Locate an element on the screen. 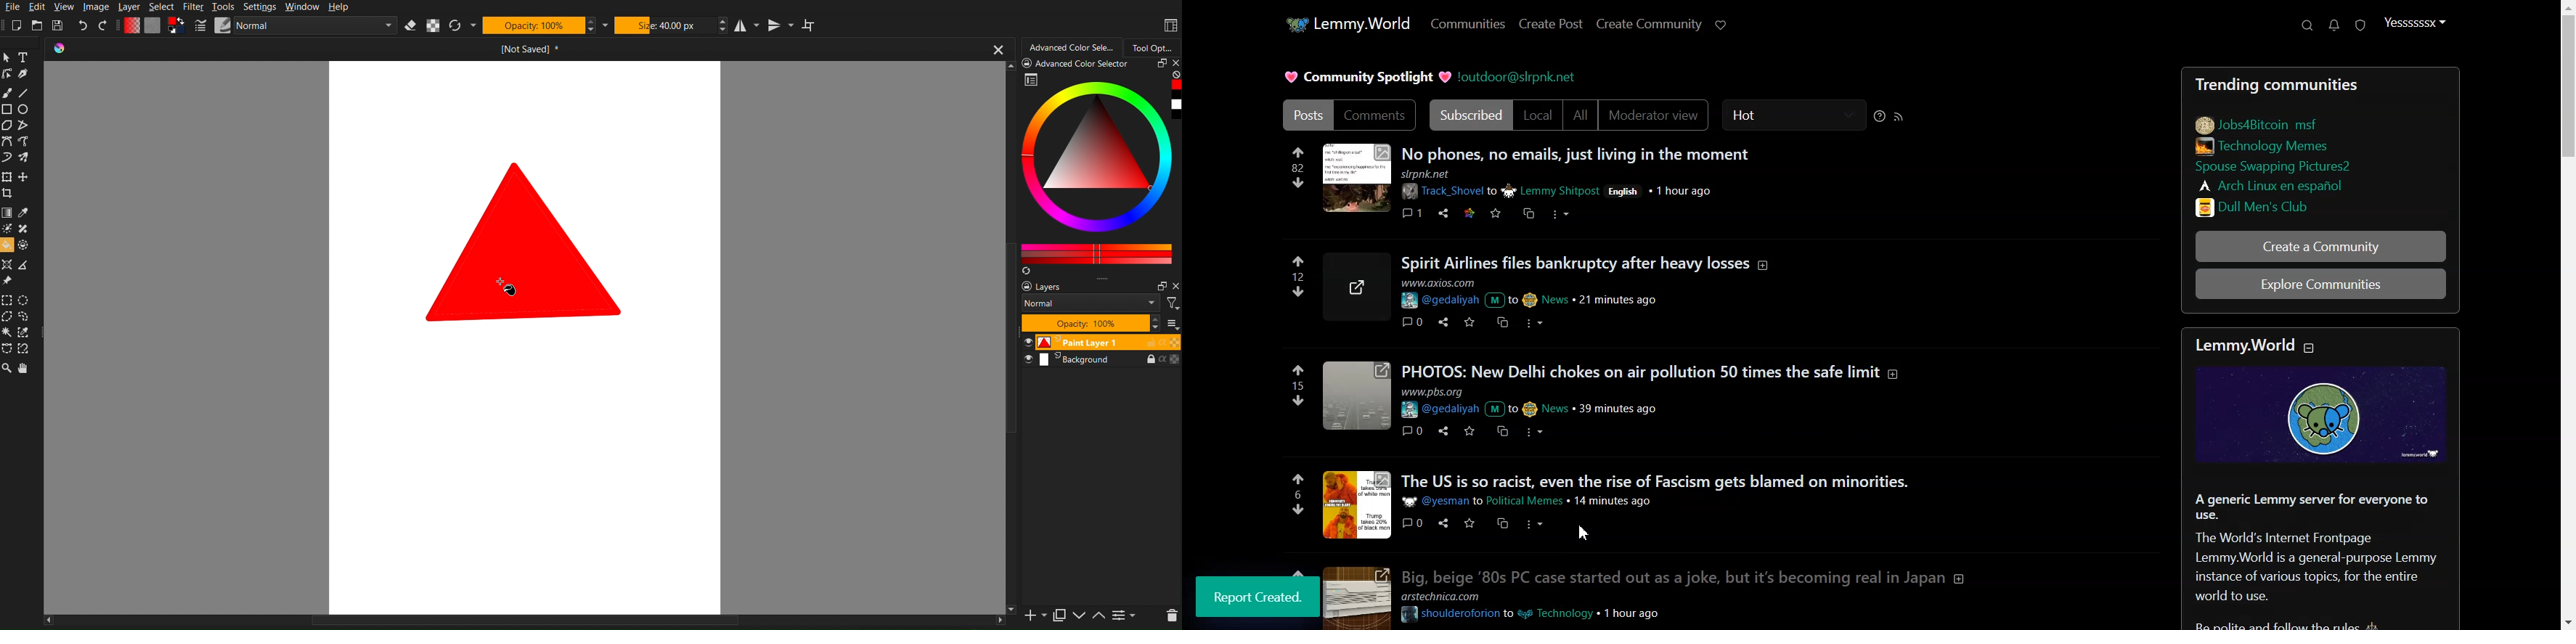  All is located at coordinates (1581, 115).